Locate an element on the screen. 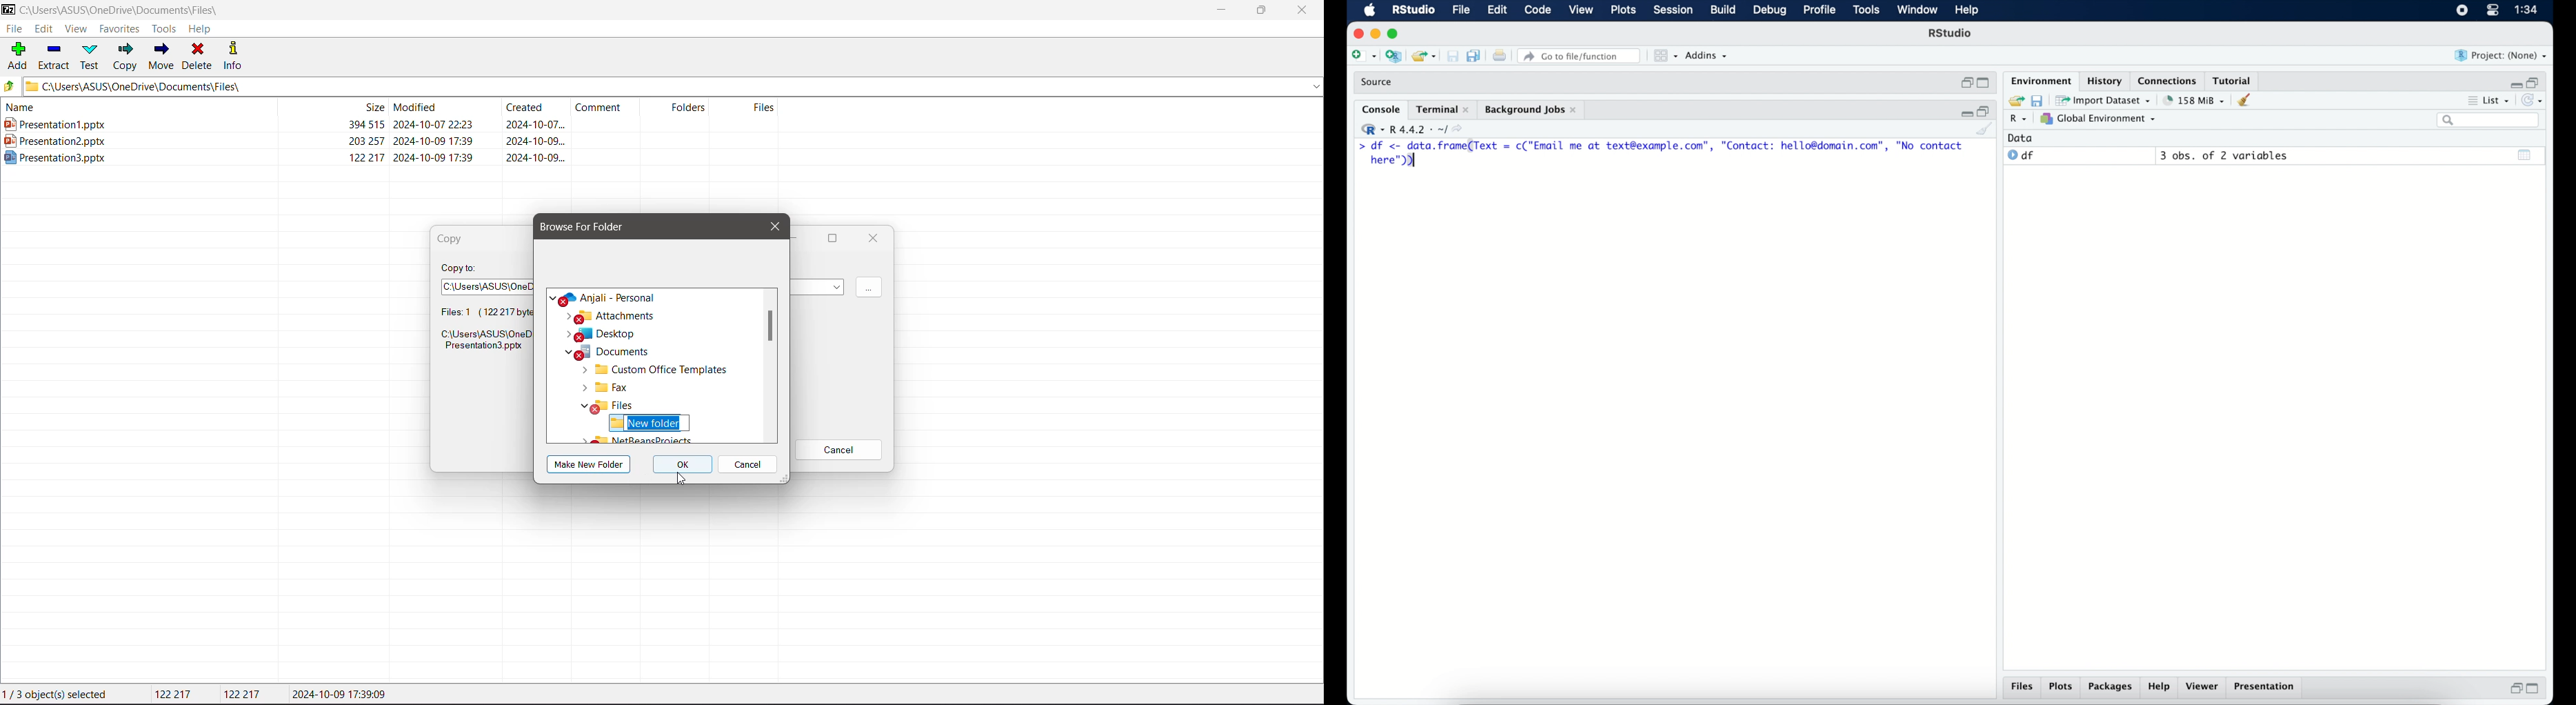 The width and height of the screenshot is (2576, 728). addins is located at coordinates (1708, 56).